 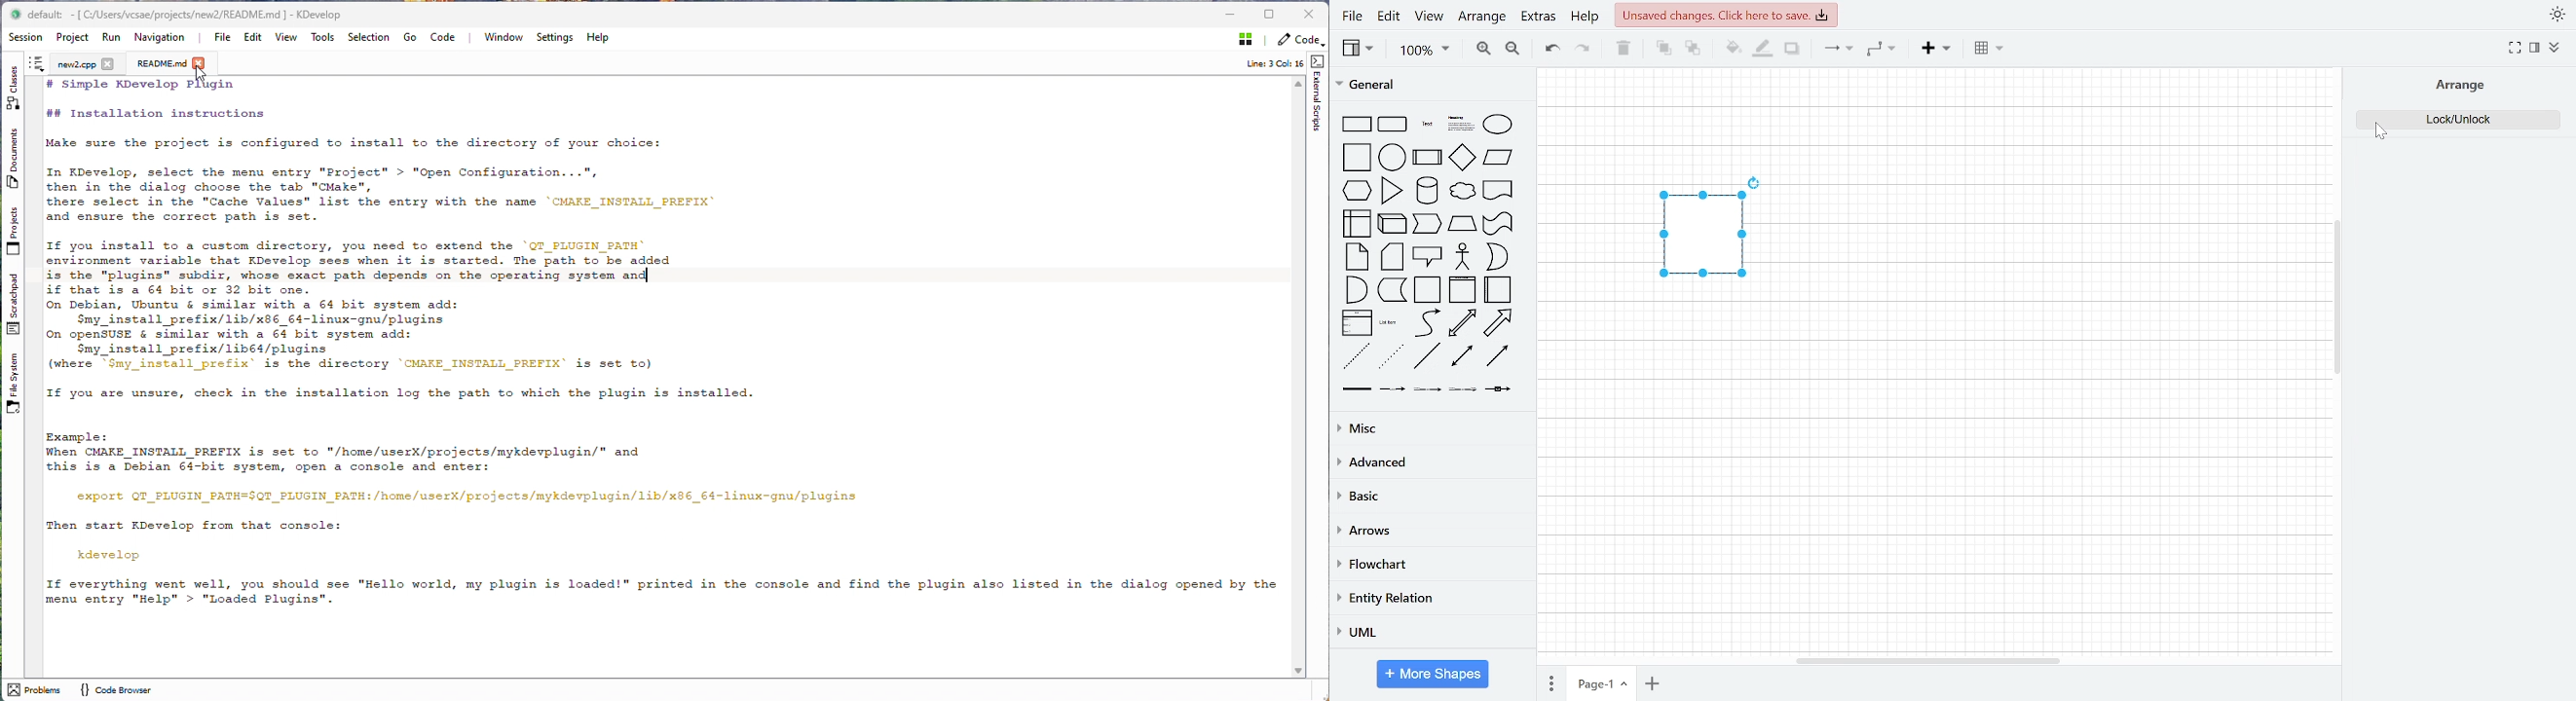 What do you see at coordinates (1352, 356) in the screenshot?
I see `dashed line` at bounding box center [1352, 356].